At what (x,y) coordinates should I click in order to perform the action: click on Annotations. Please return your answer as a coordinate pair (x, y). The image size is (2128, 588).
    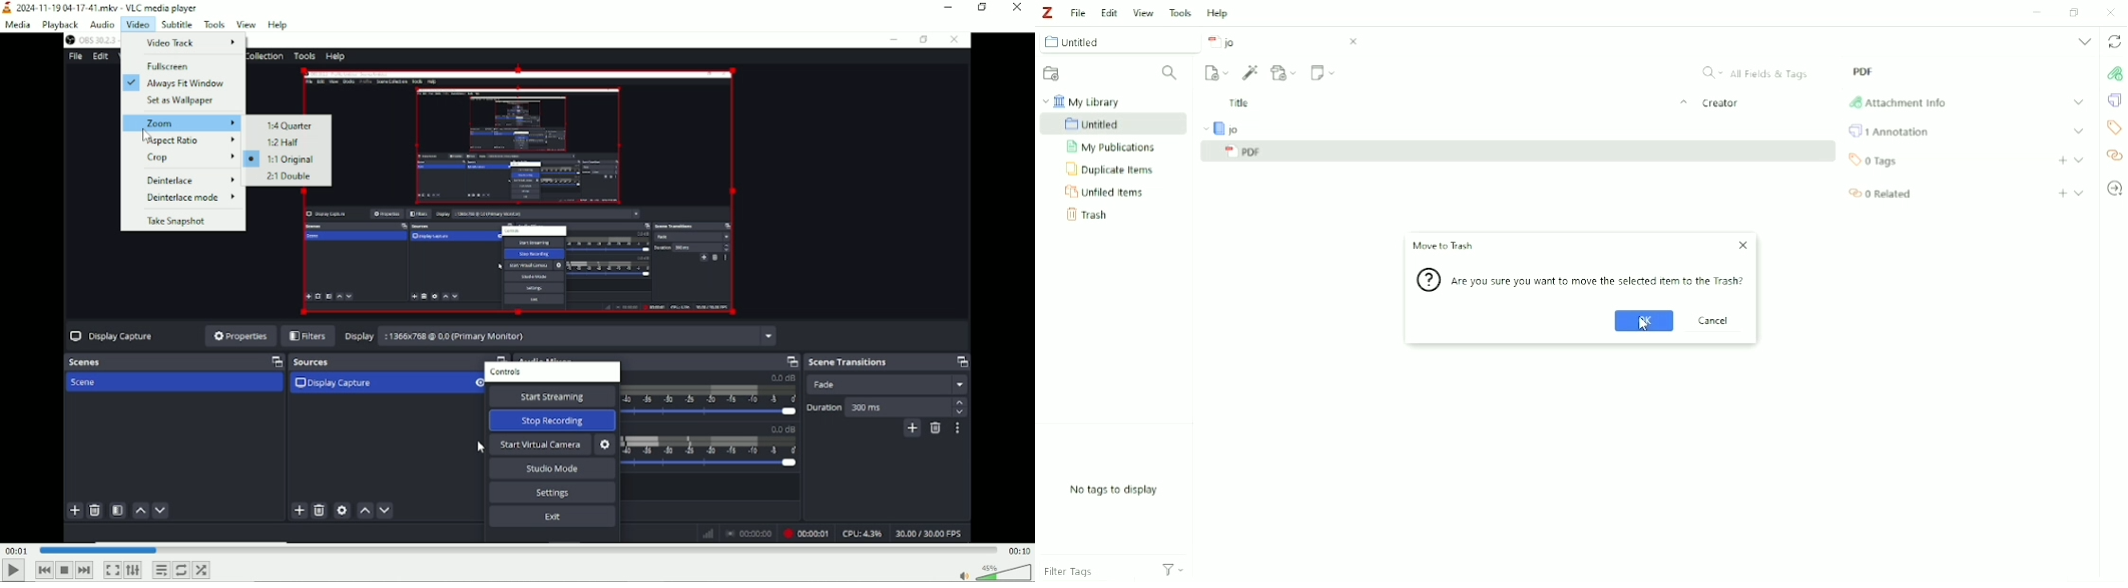
    Looking at the image, I should click on (2111, 101).